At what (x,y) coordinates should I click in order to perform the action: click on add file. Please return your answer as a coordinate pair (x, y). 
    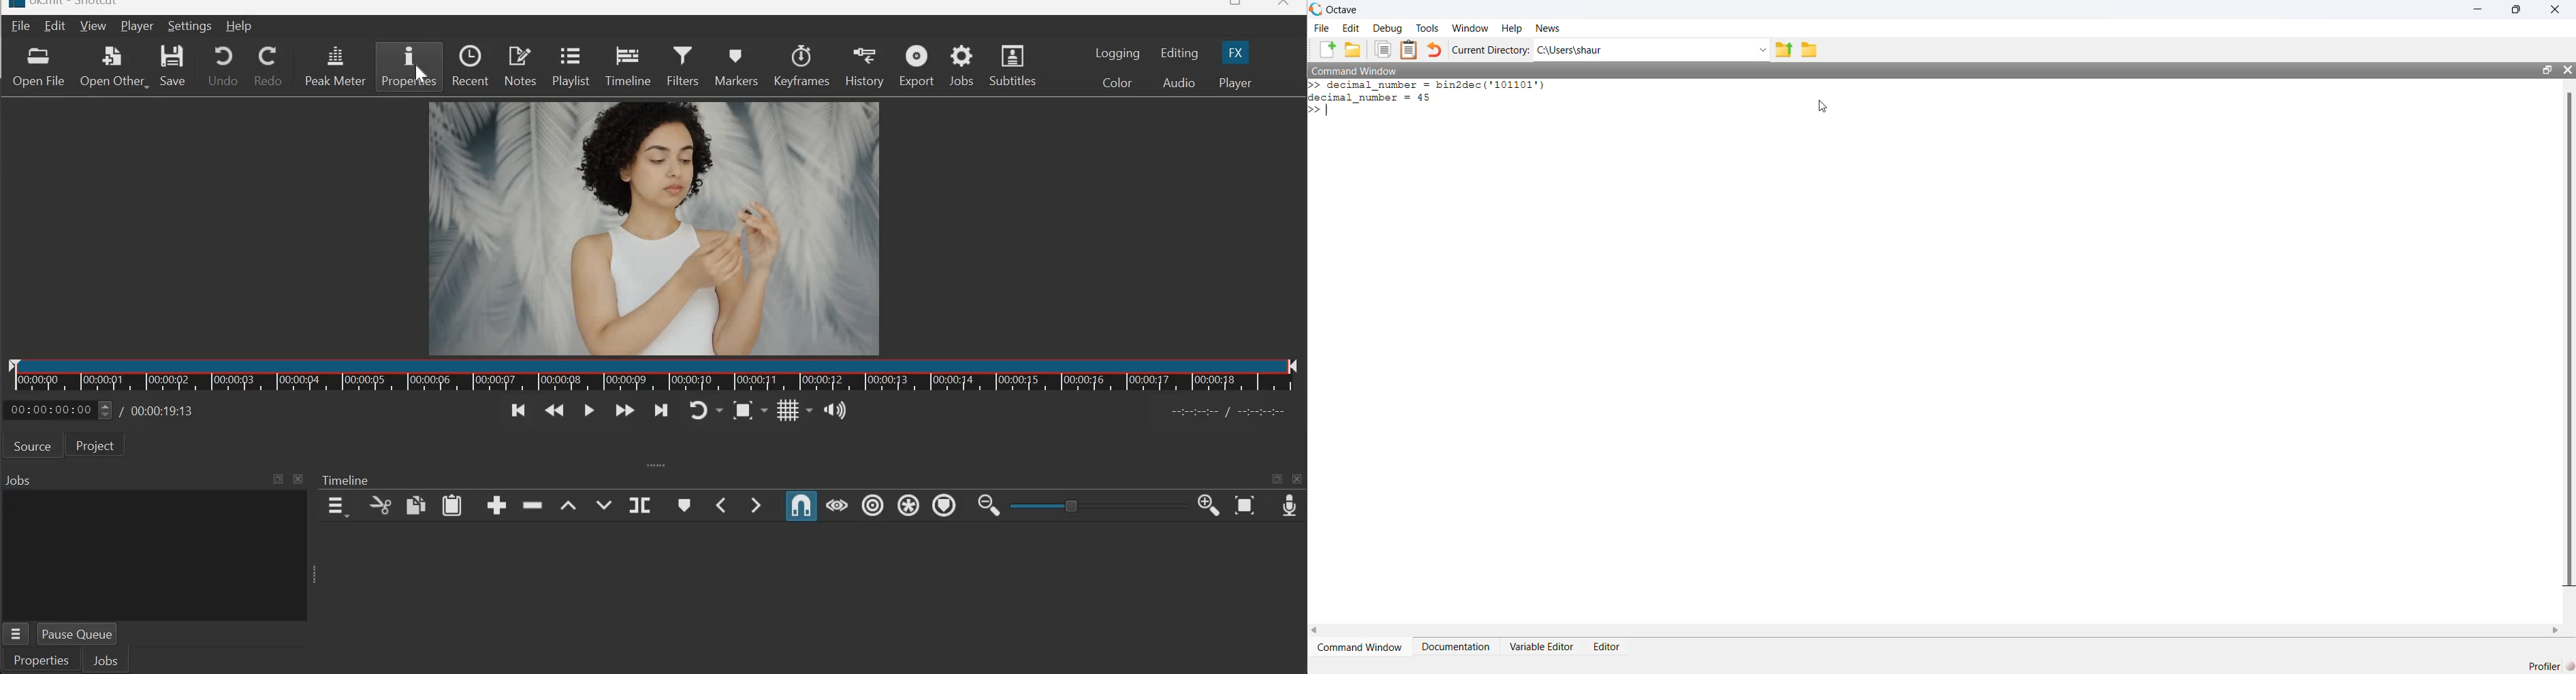
    Looking at the image, I should click on (1327, 49).